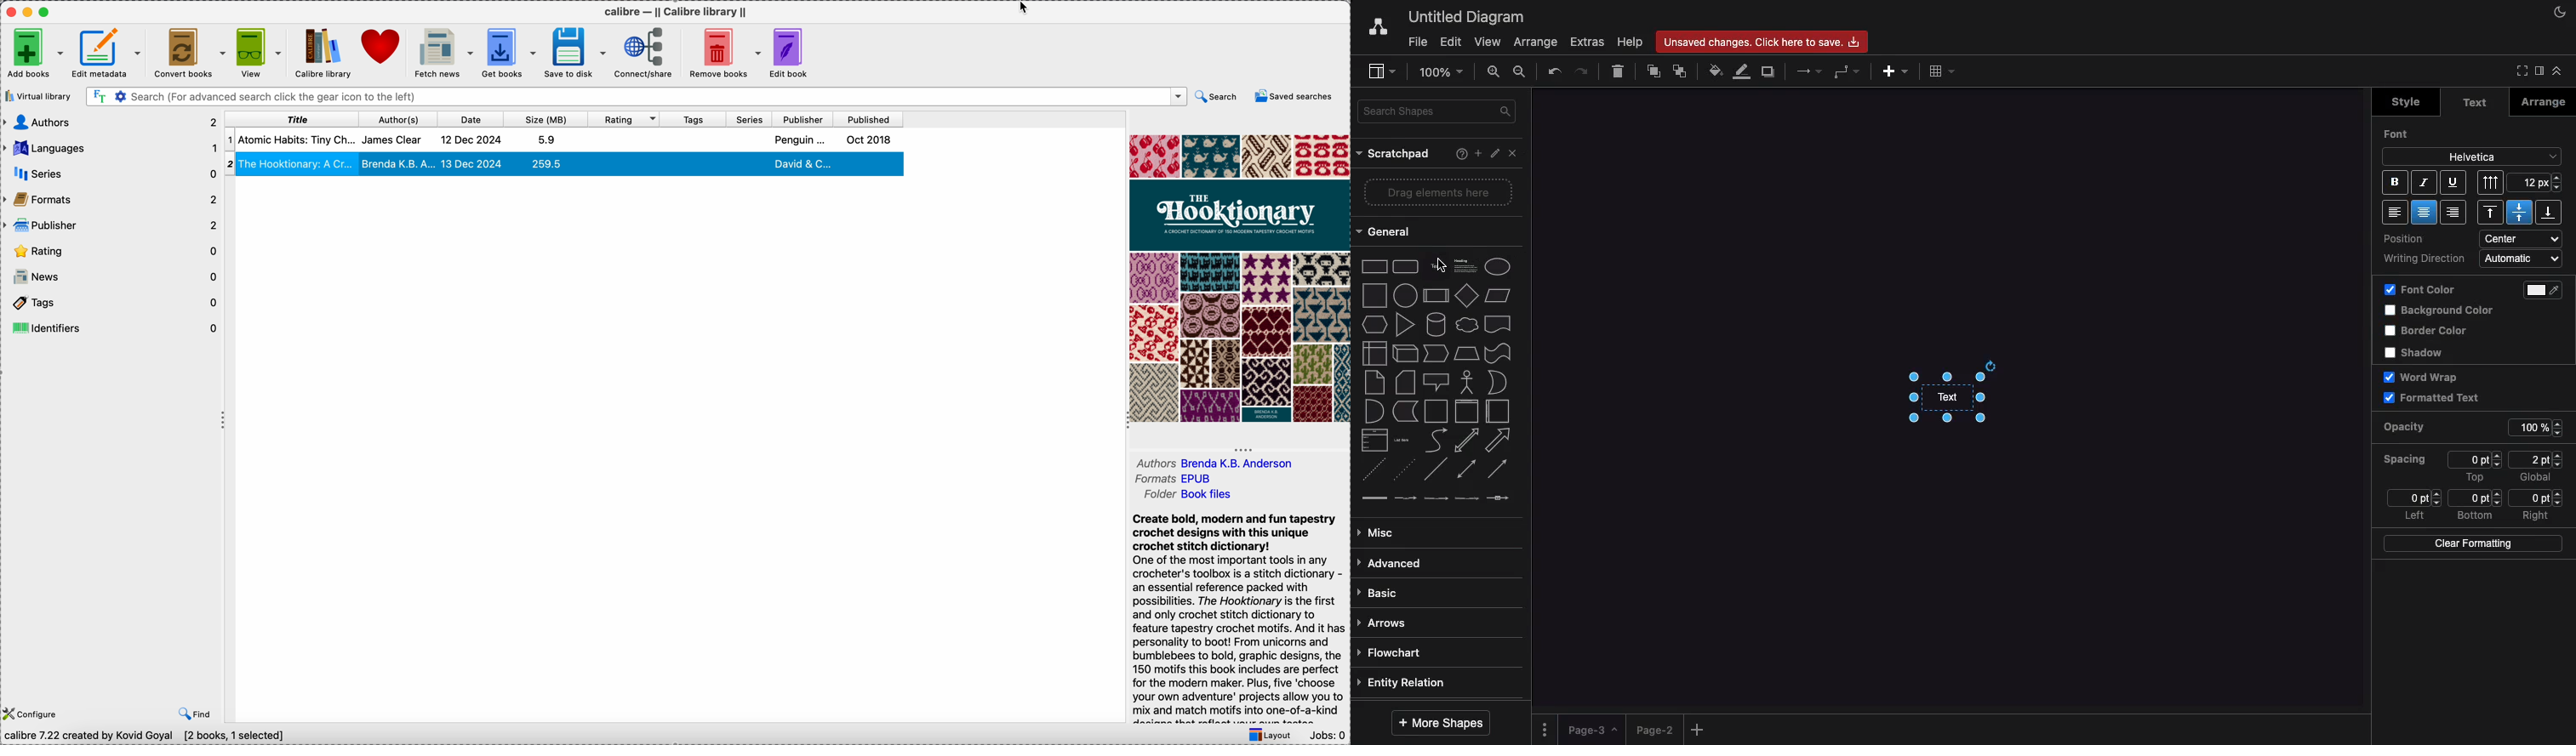 This screenshot has height=756, width=2576. What do you see at coordinates (2418, 428) in the screenshot?
I see `Opacity ` at bounding box center [2418, 428].